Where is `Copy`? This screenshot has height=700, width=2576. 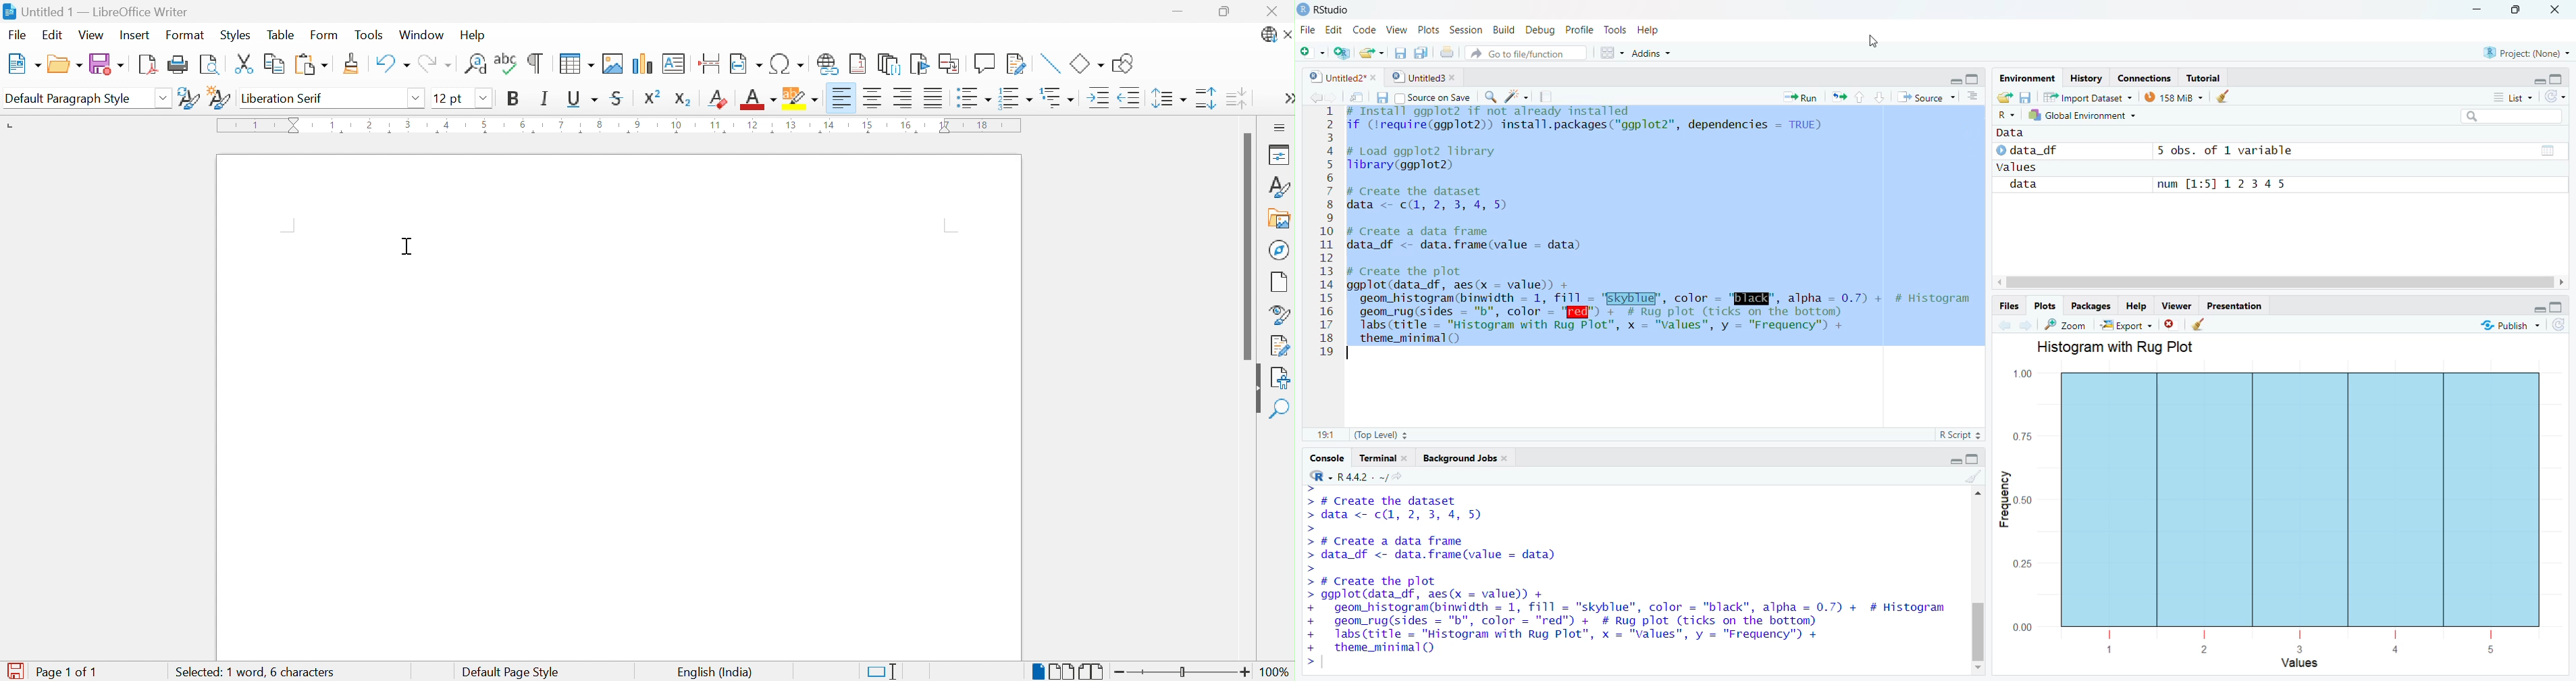 Copy is located at coordinates (273, 64).